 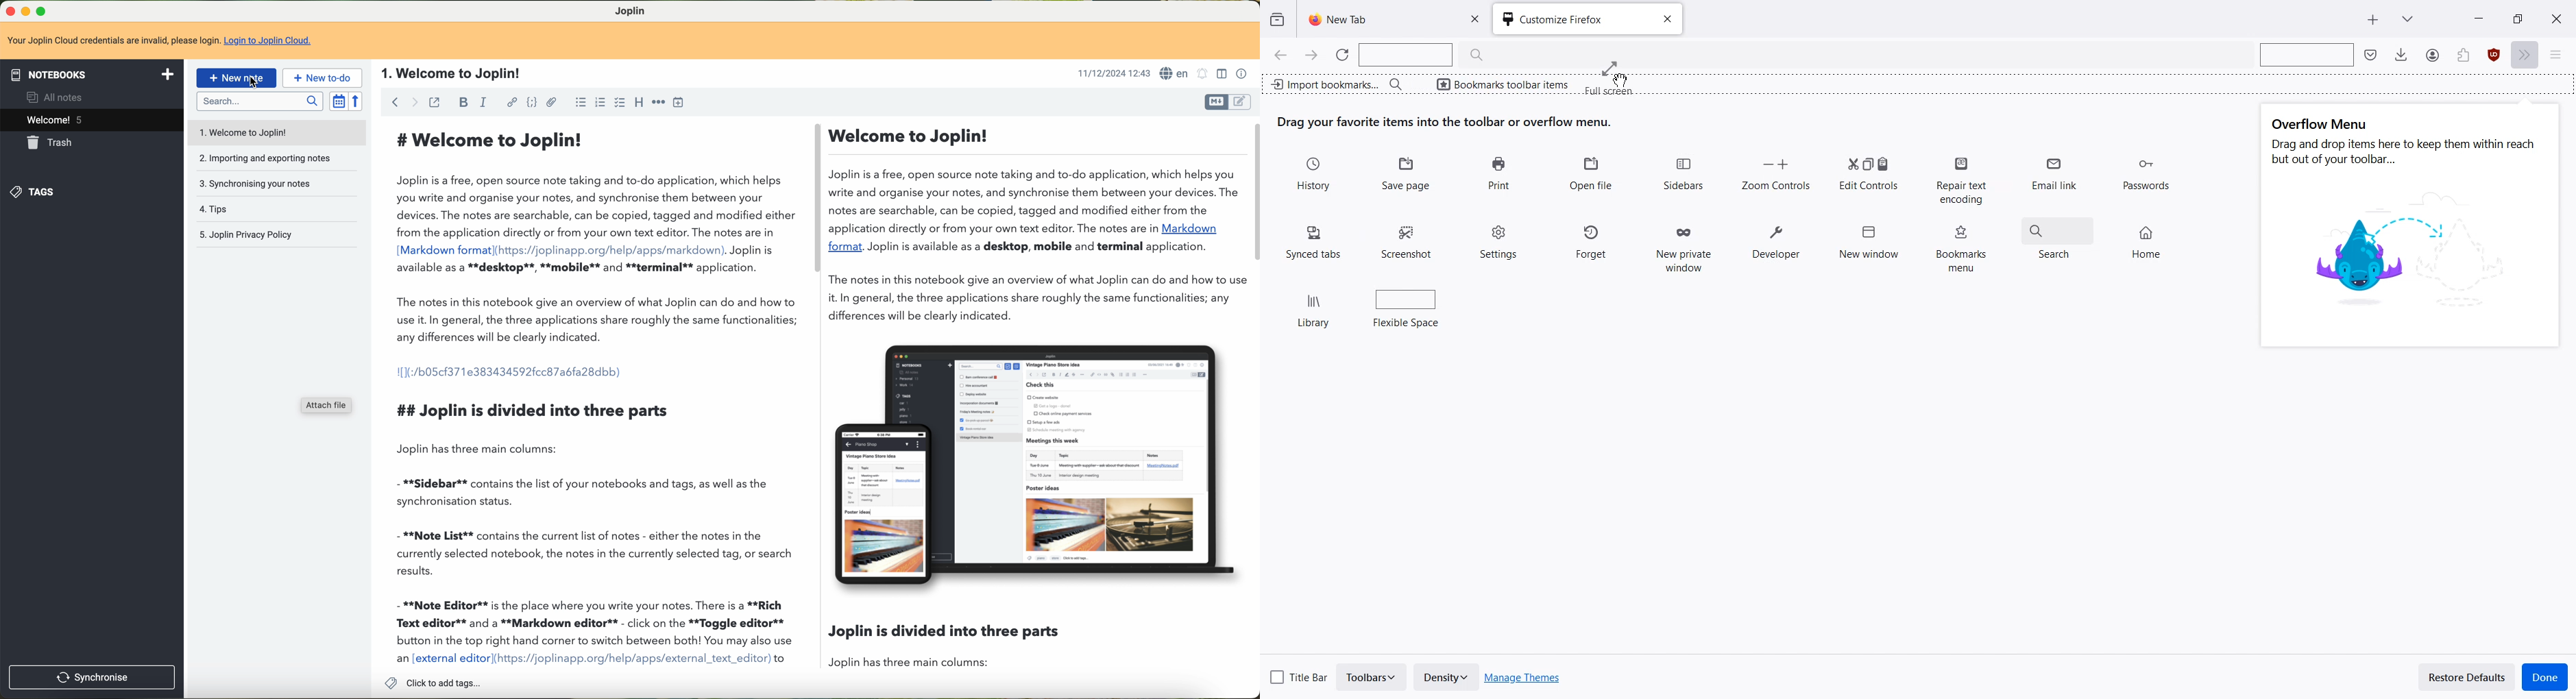 What do you see at coordinates (1279, 54) in the screenshot?
I see `Go Back one page ` at bounding box center [1279, 54].